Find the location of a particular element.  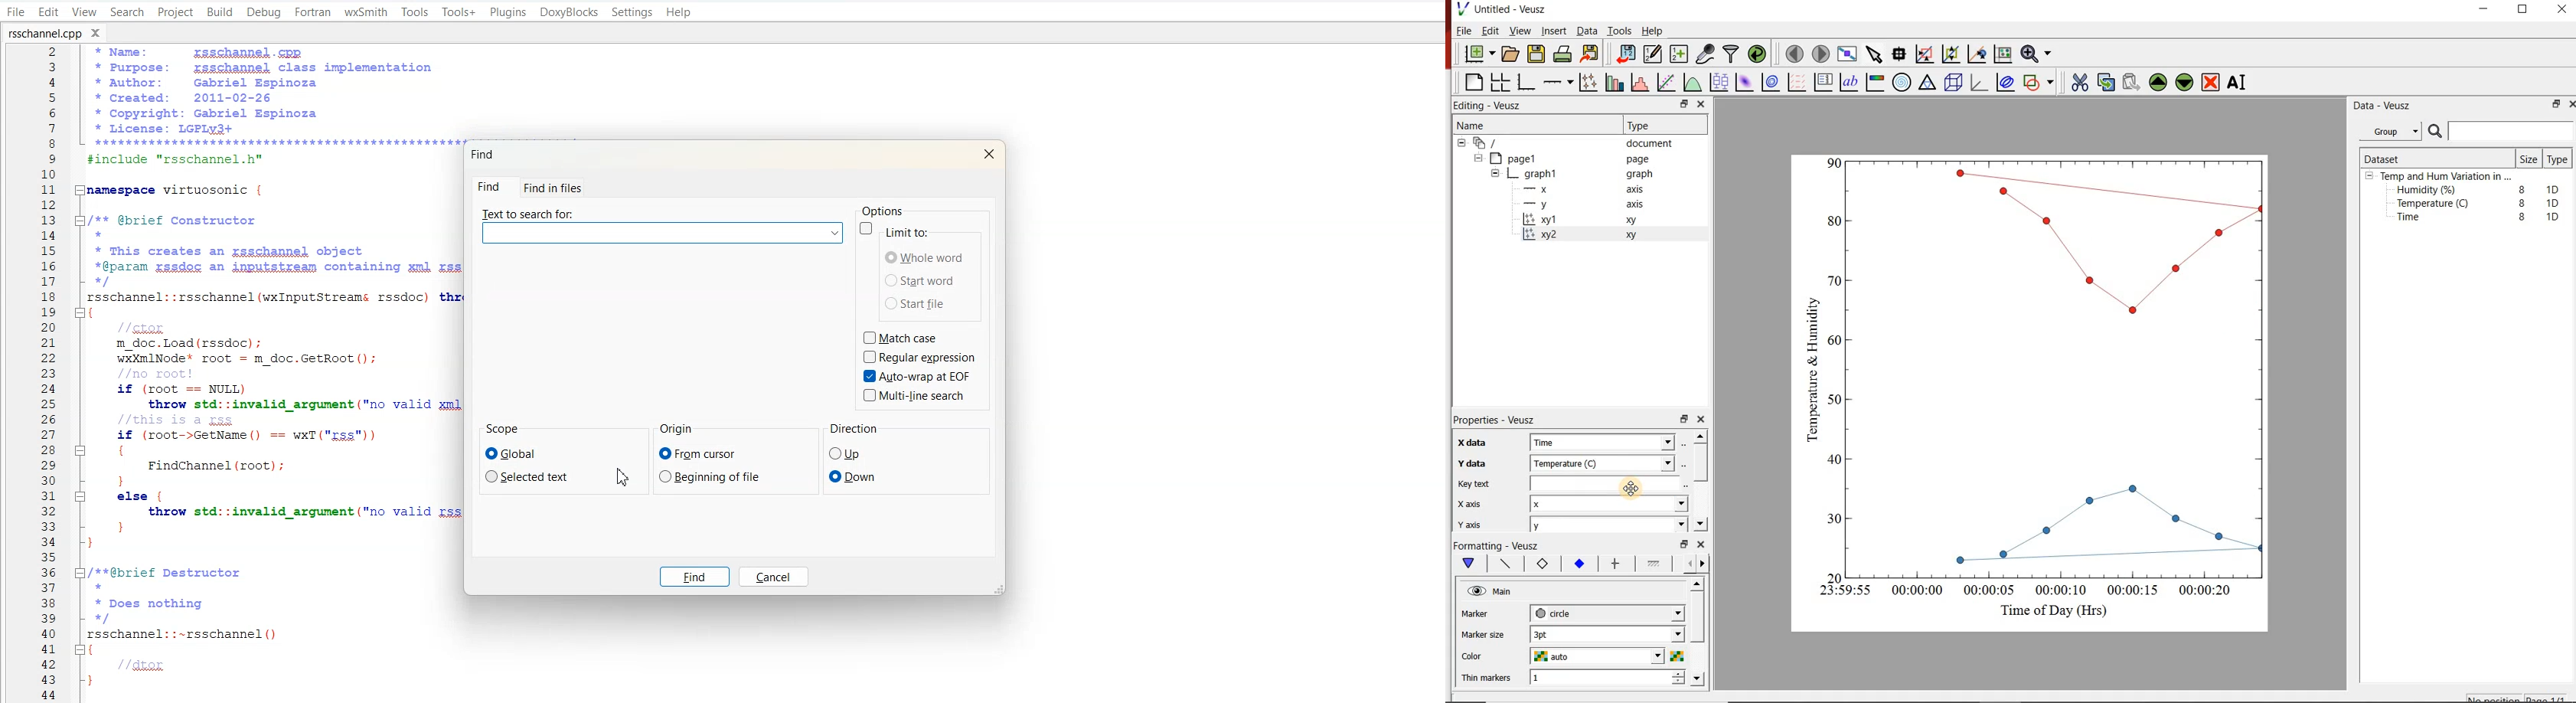

Selected text is located at coordinates (531, 476).